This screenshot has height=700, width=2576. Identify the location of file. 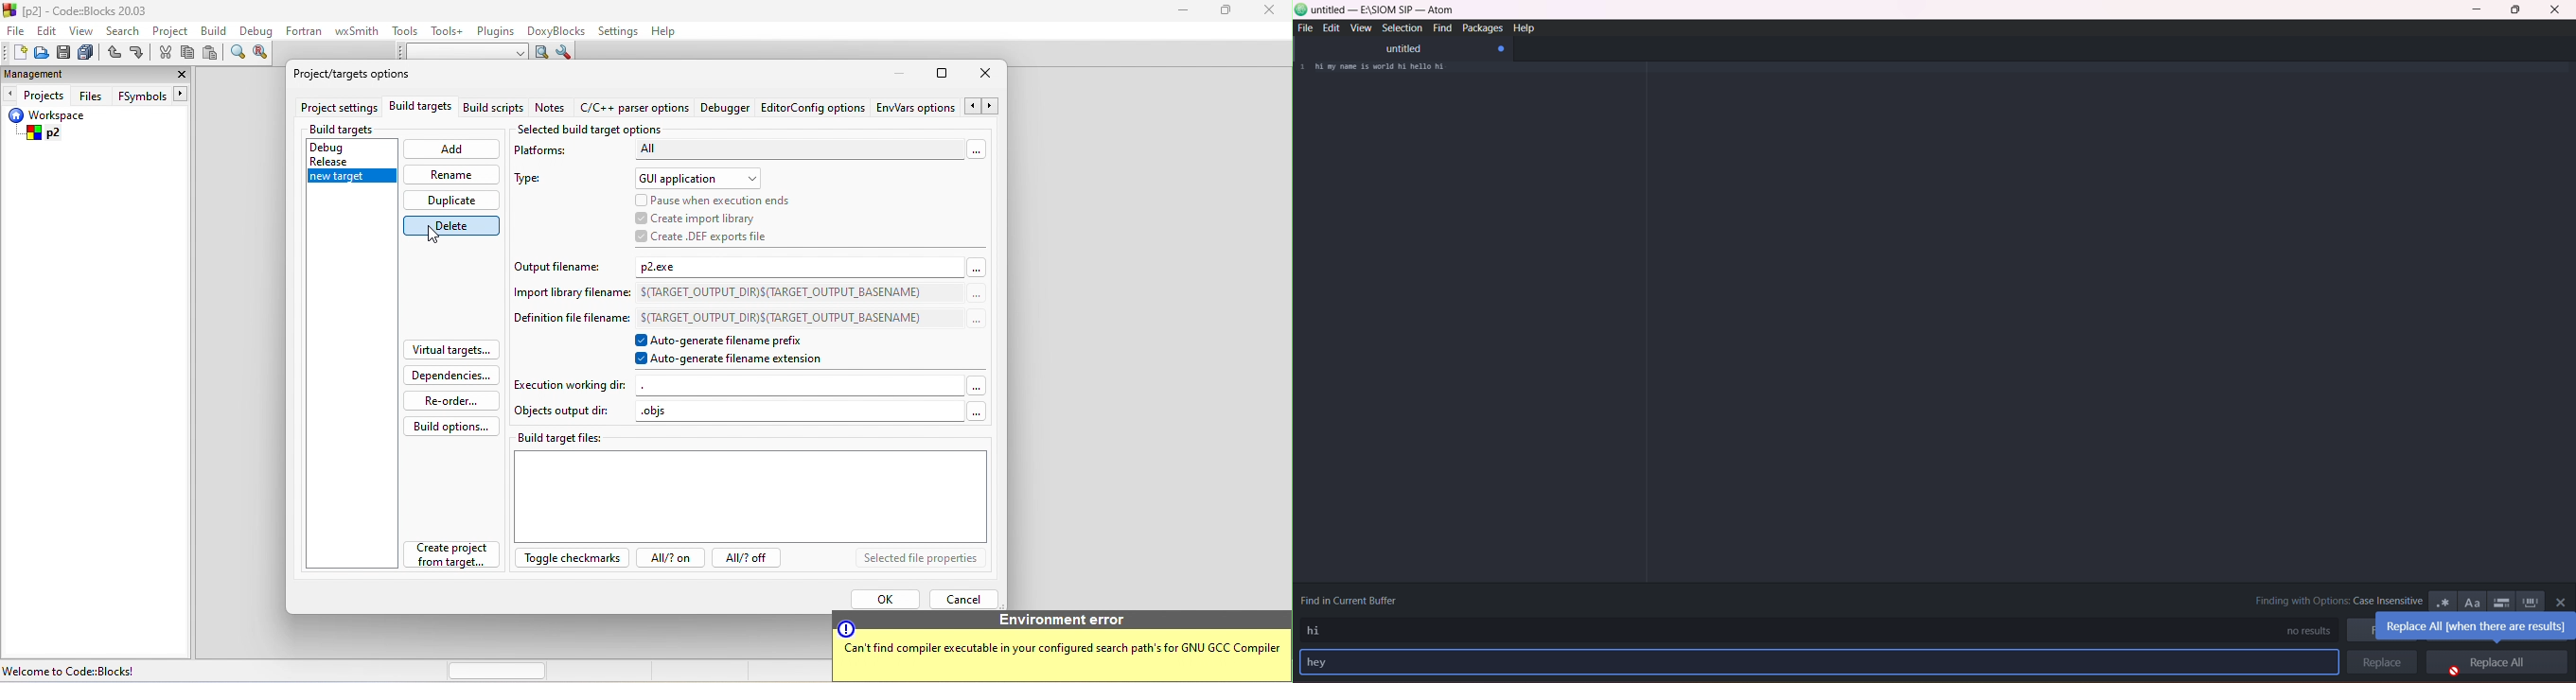
(1307, 28).